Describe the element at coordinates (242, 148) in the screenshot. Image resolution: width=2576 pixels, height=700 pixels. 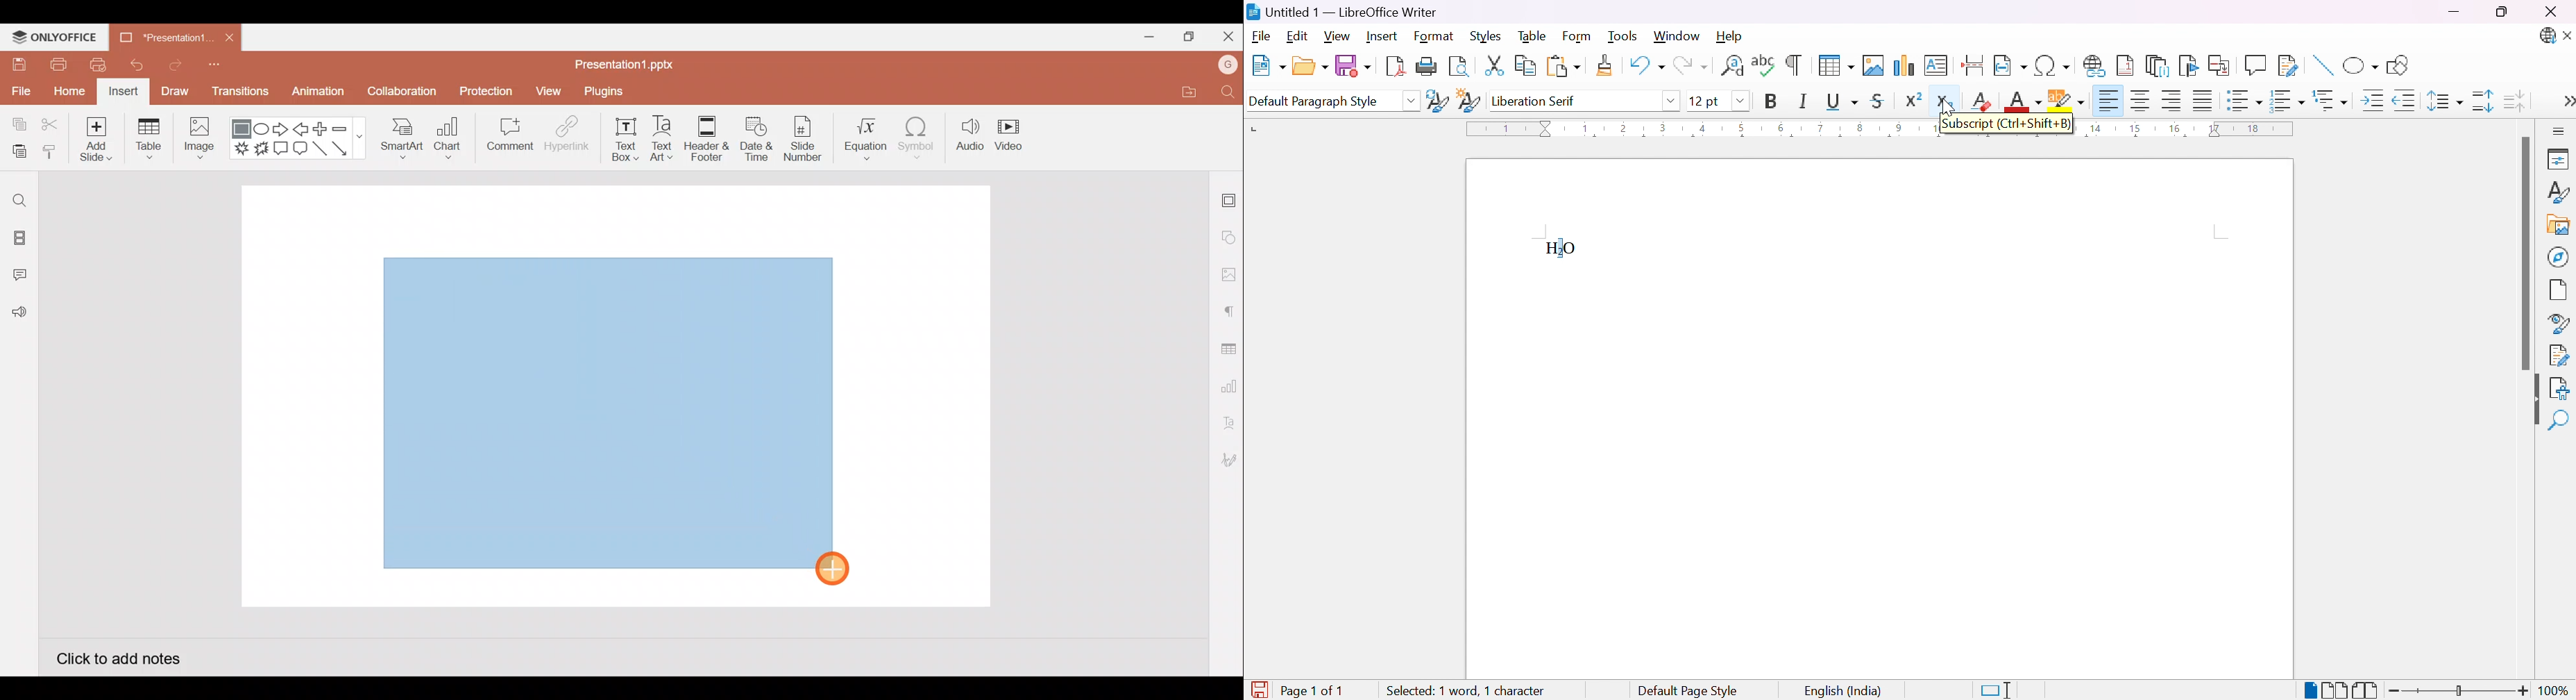
I see `Explosion 1` at that location.